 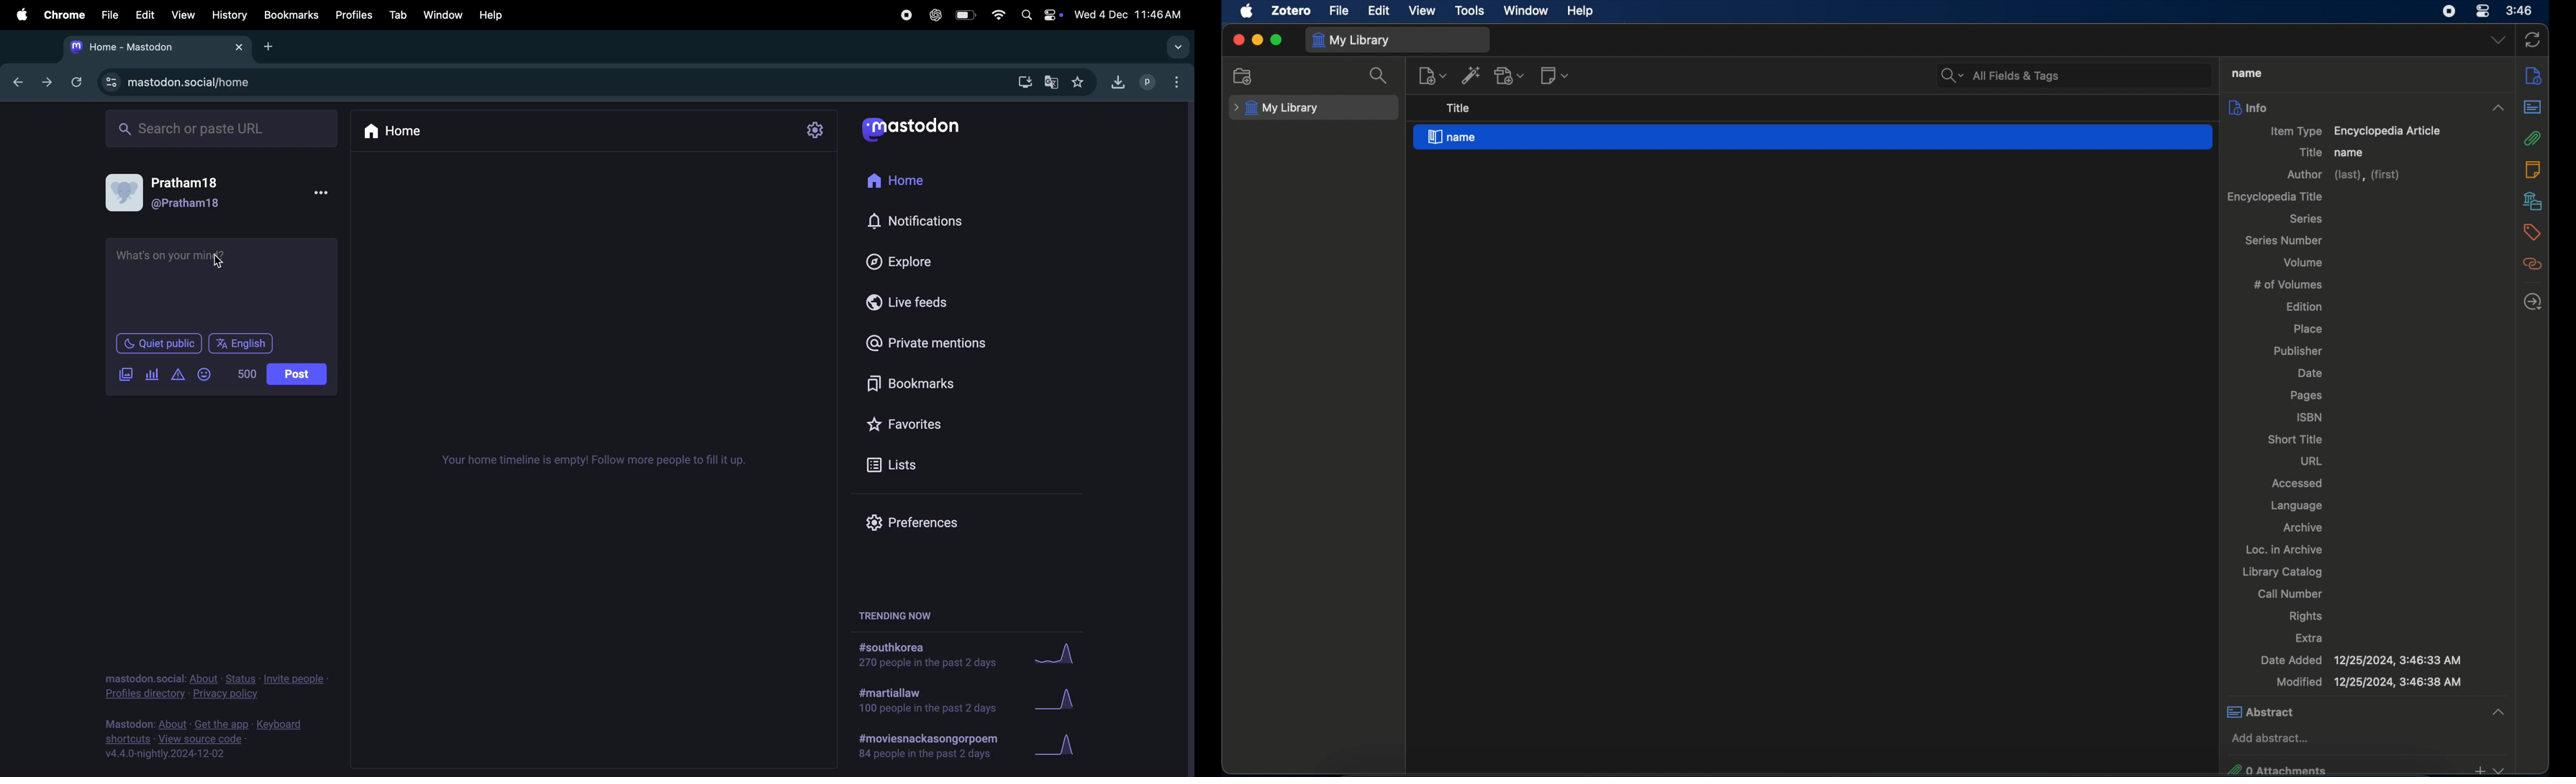 What do you see at coordinates (2355, 132) in the screenshot?
I see `item type` at bounding box center [2355, 132].